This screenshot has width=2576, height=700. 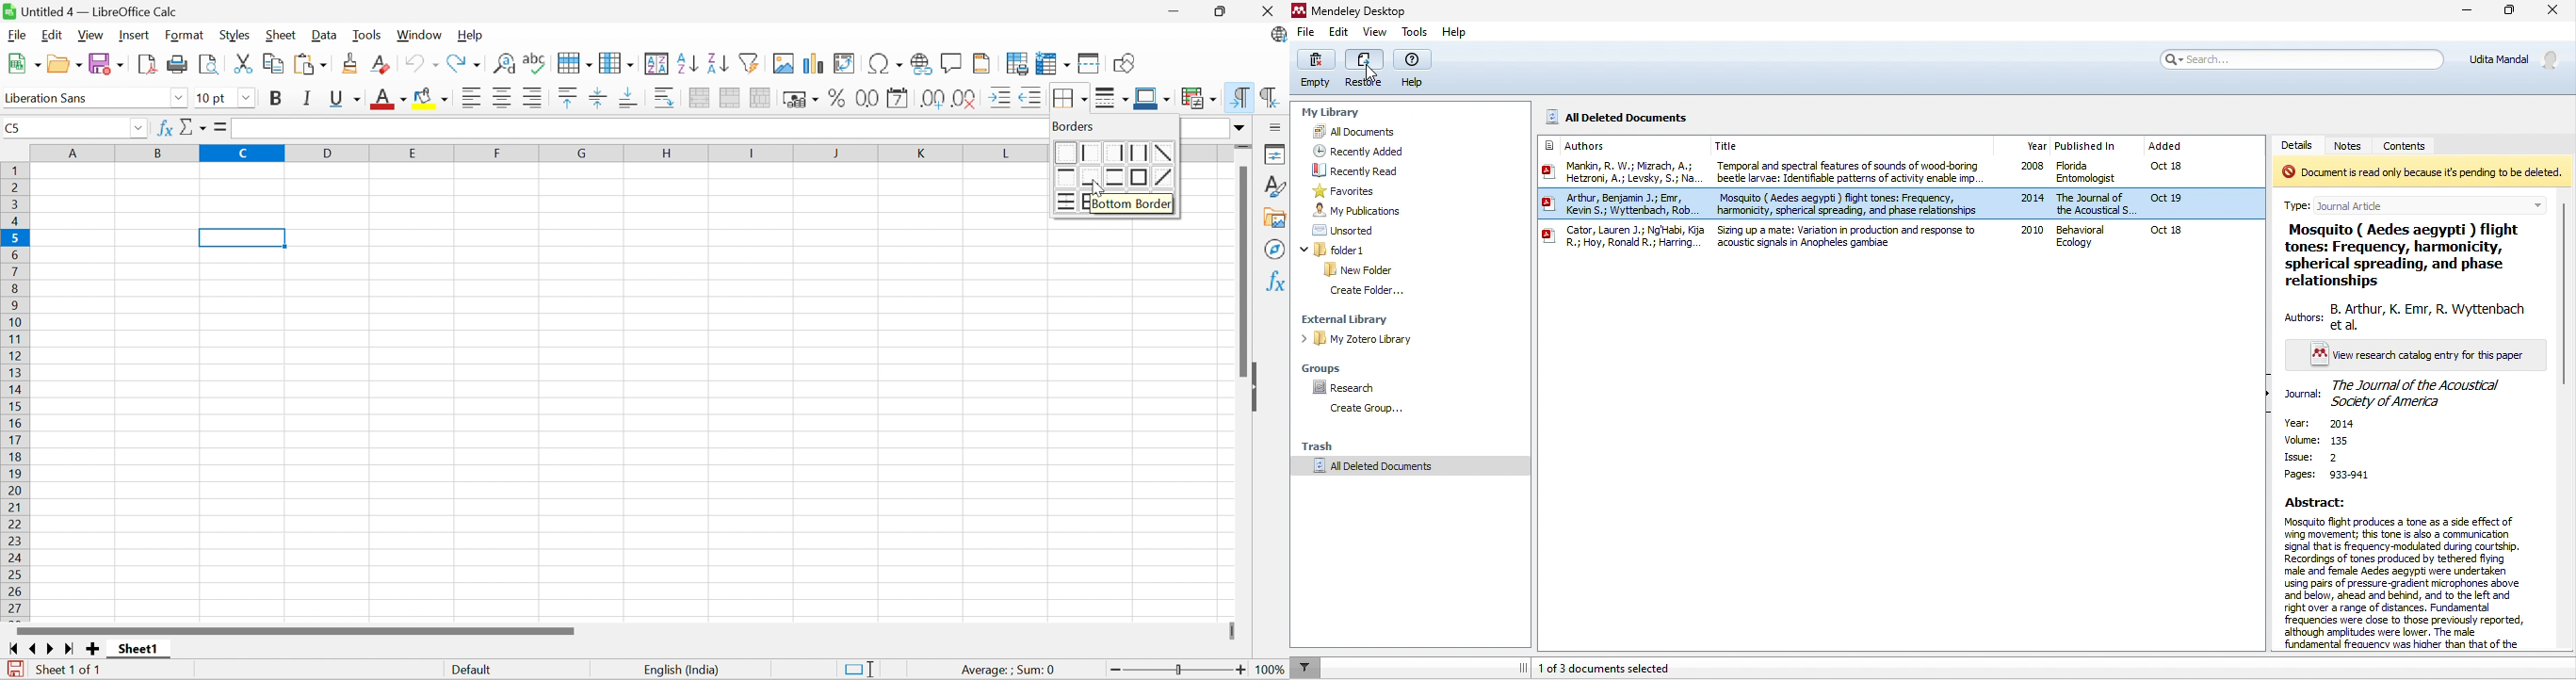 What do you see at coordinates (209, 65) in the screenshot?
I see `Toggle print preview` at bounding box center [209, 65].